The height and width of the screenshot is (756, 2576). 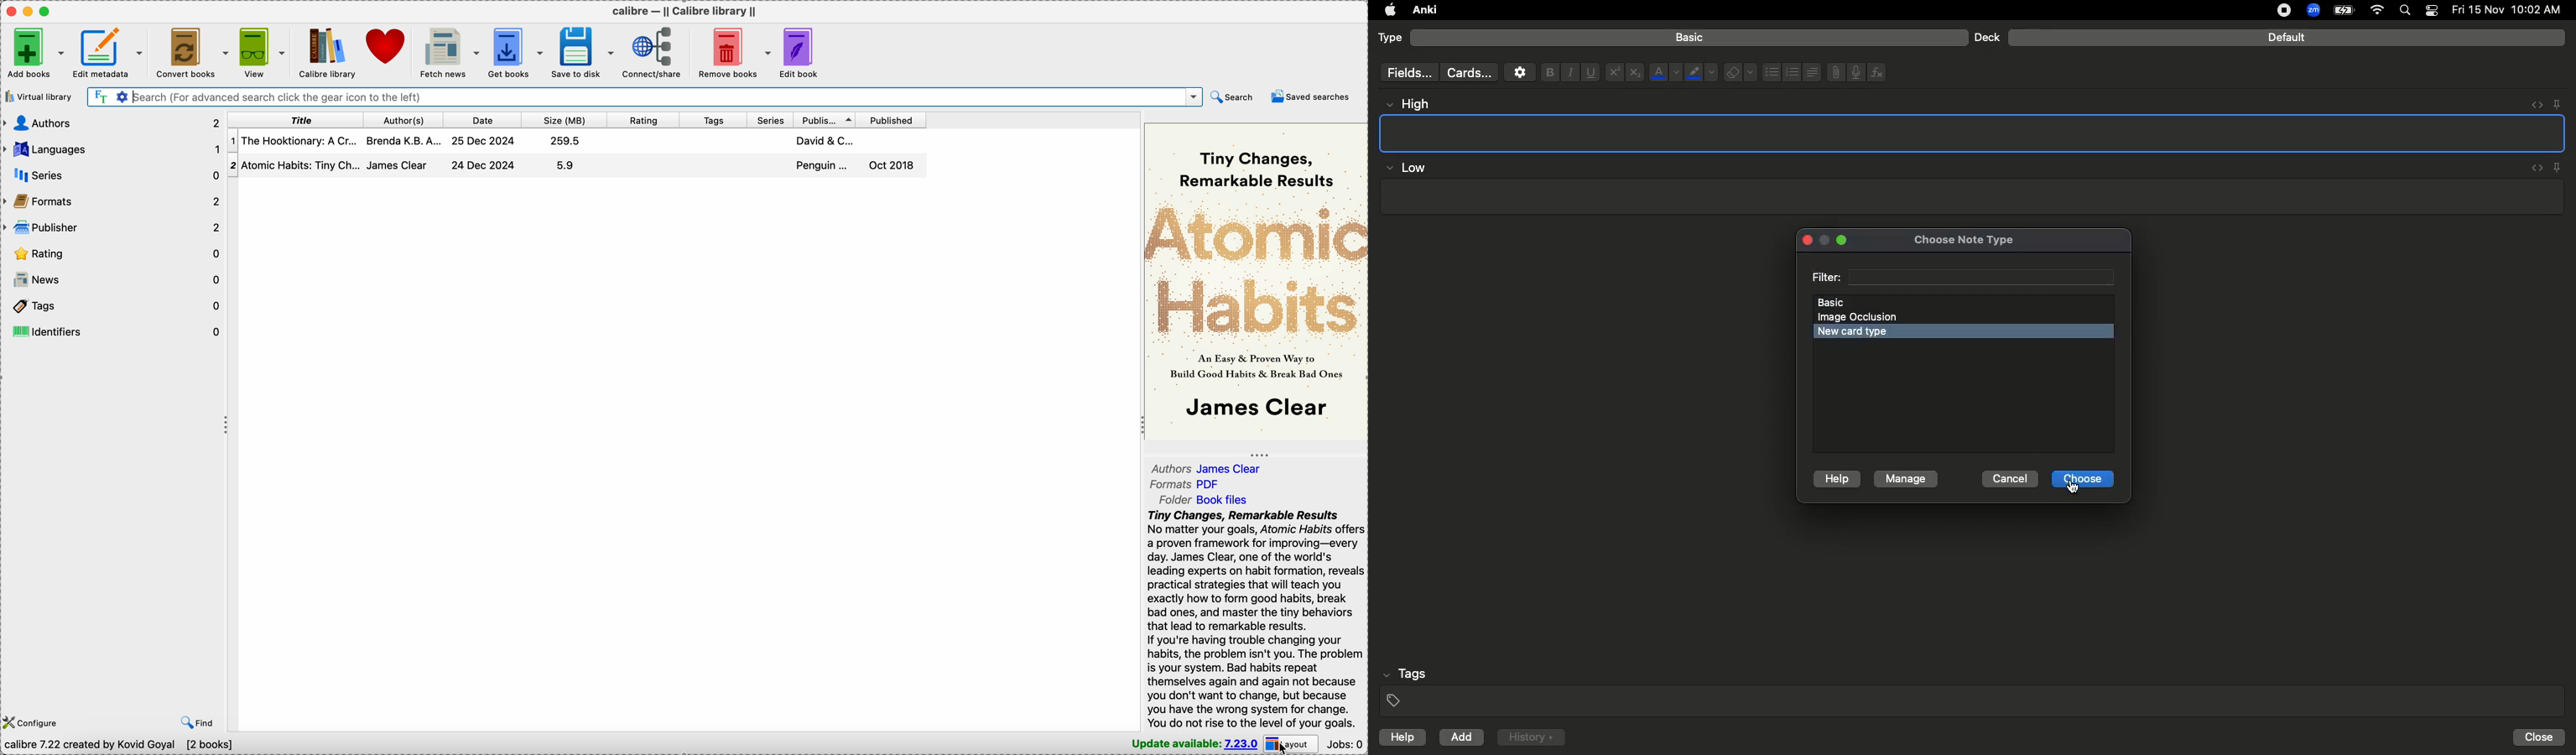 What do you see at coordinates (1970, 197) in the screenshot?
I see `Textbox` at bounding box center [1970, 197].